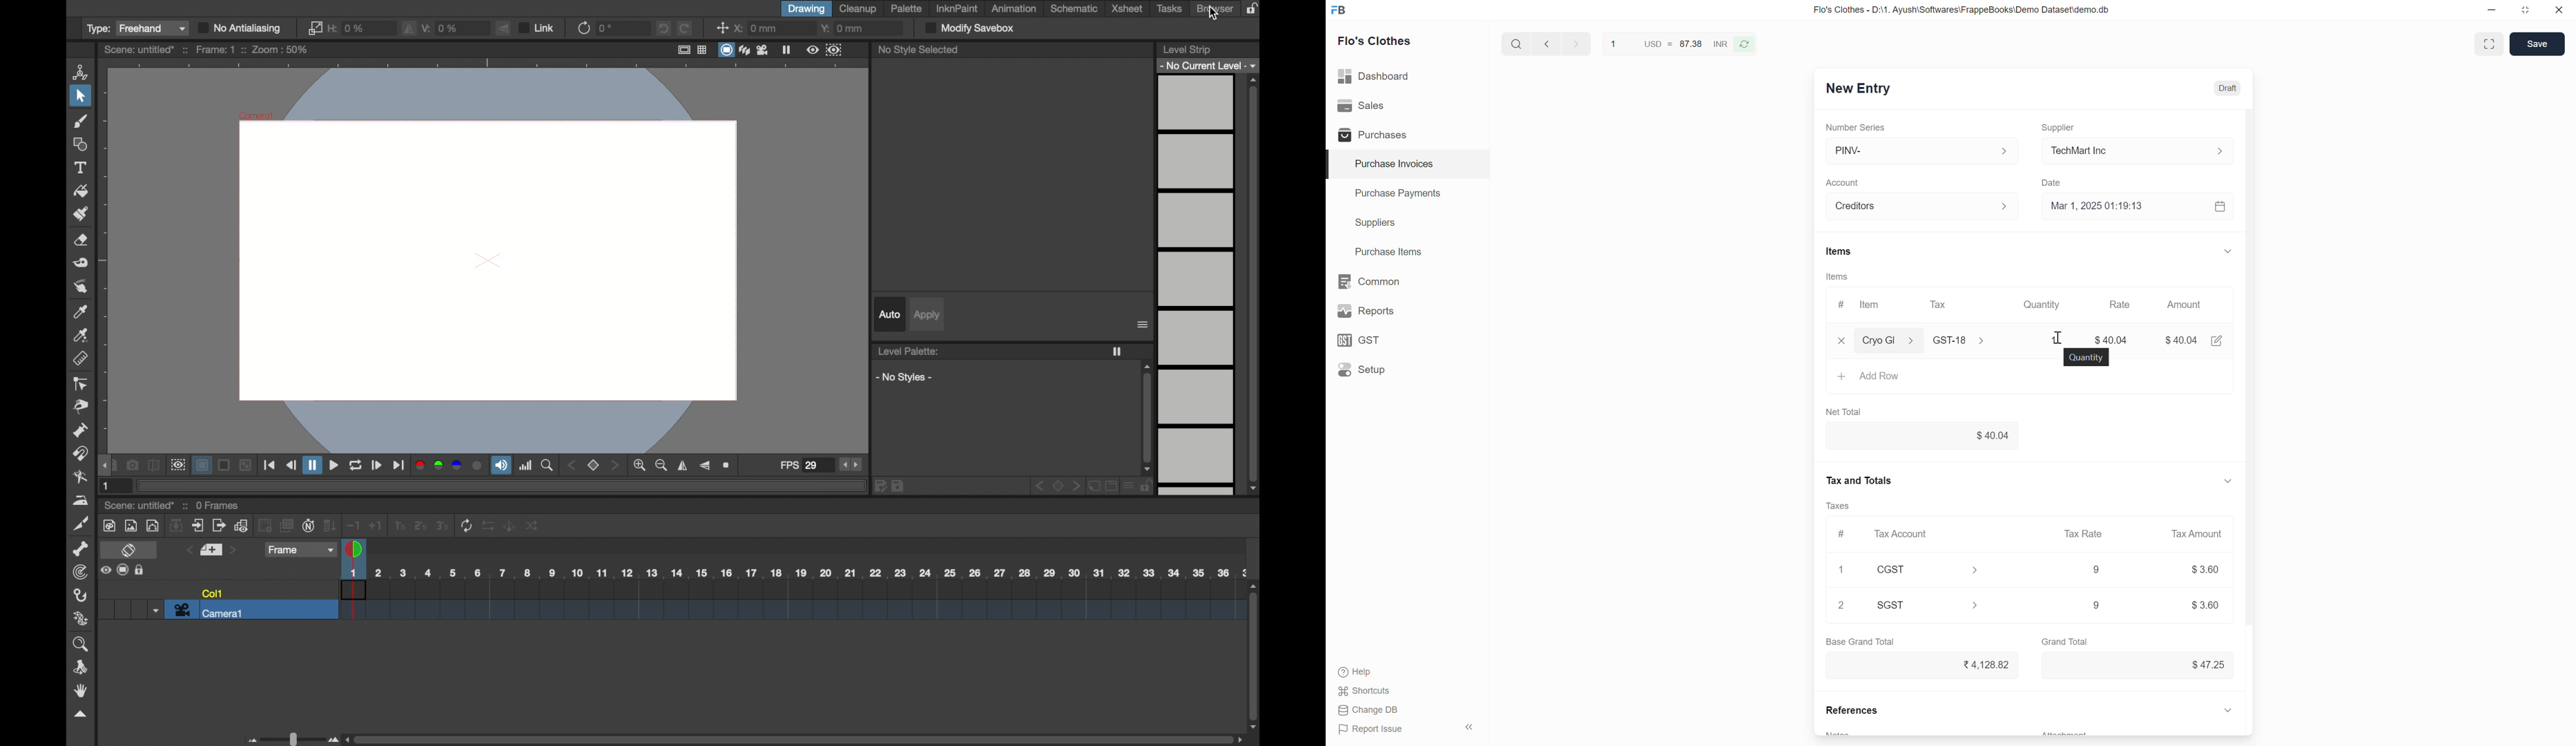  I want to click on unlock, so click(1147, 487).